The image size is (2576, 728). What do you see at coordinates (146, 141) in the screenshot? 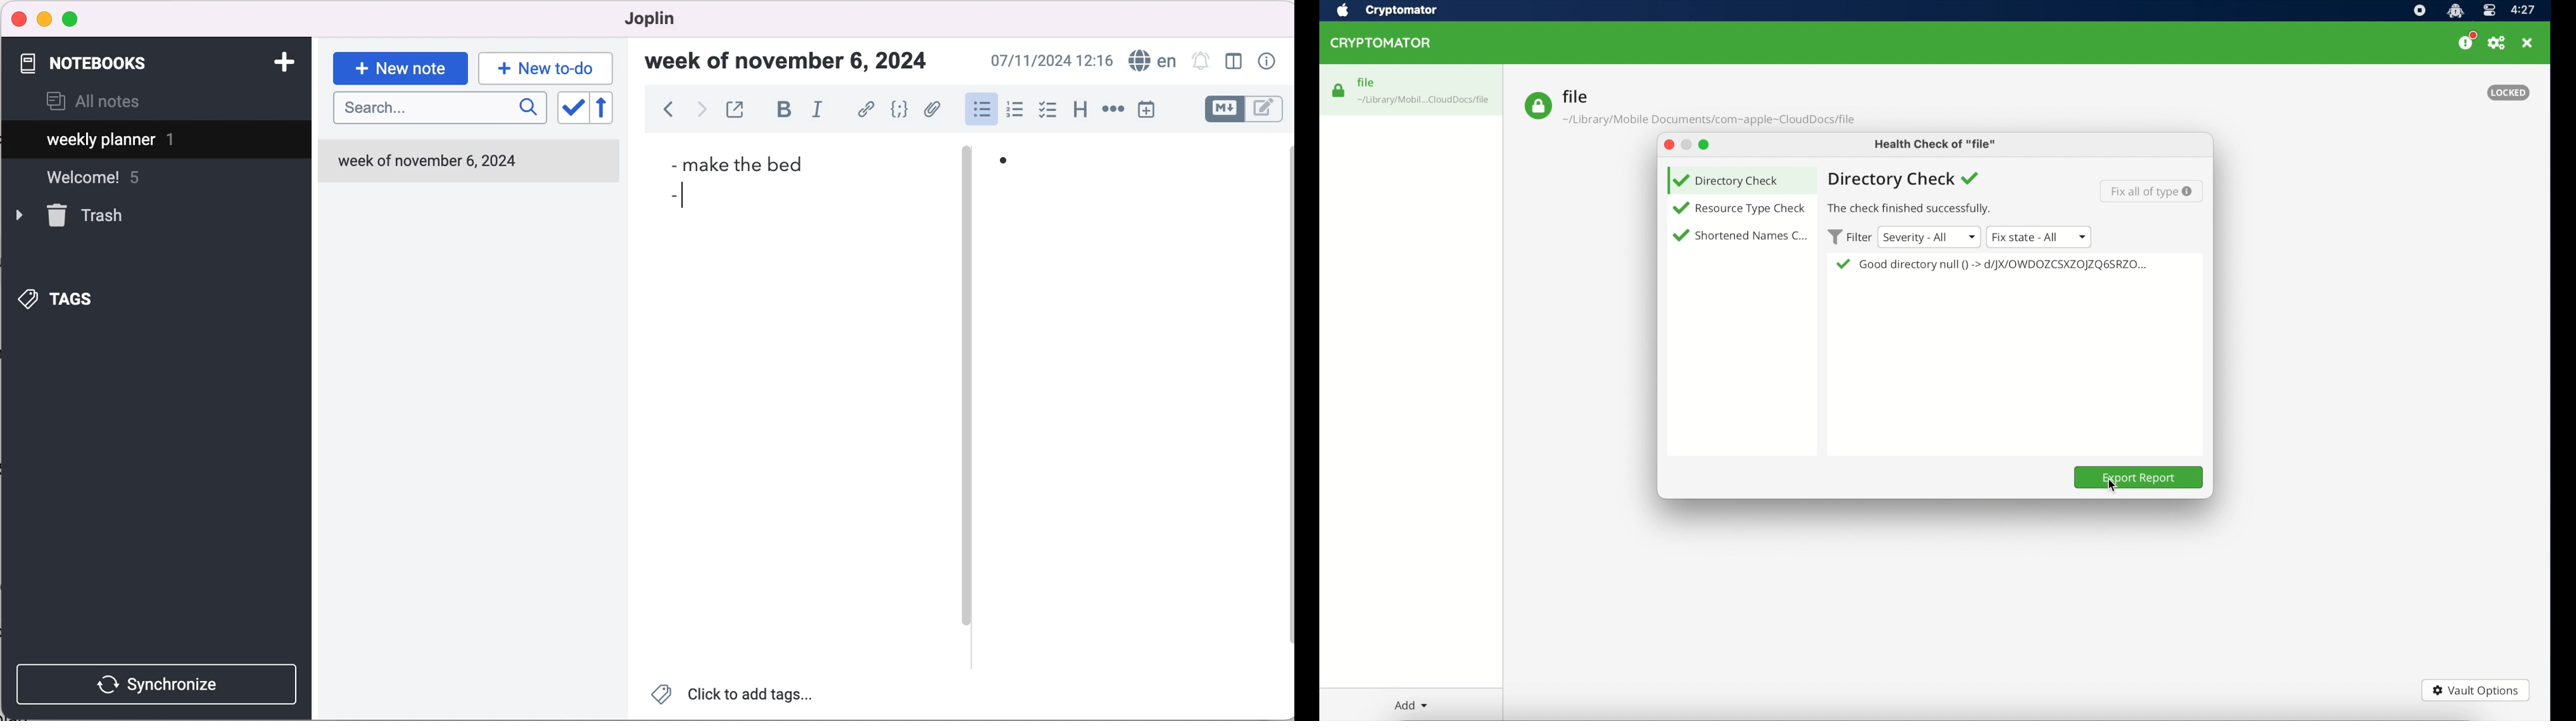
I see `weekly planner 1` at bounding box center [146, 141].